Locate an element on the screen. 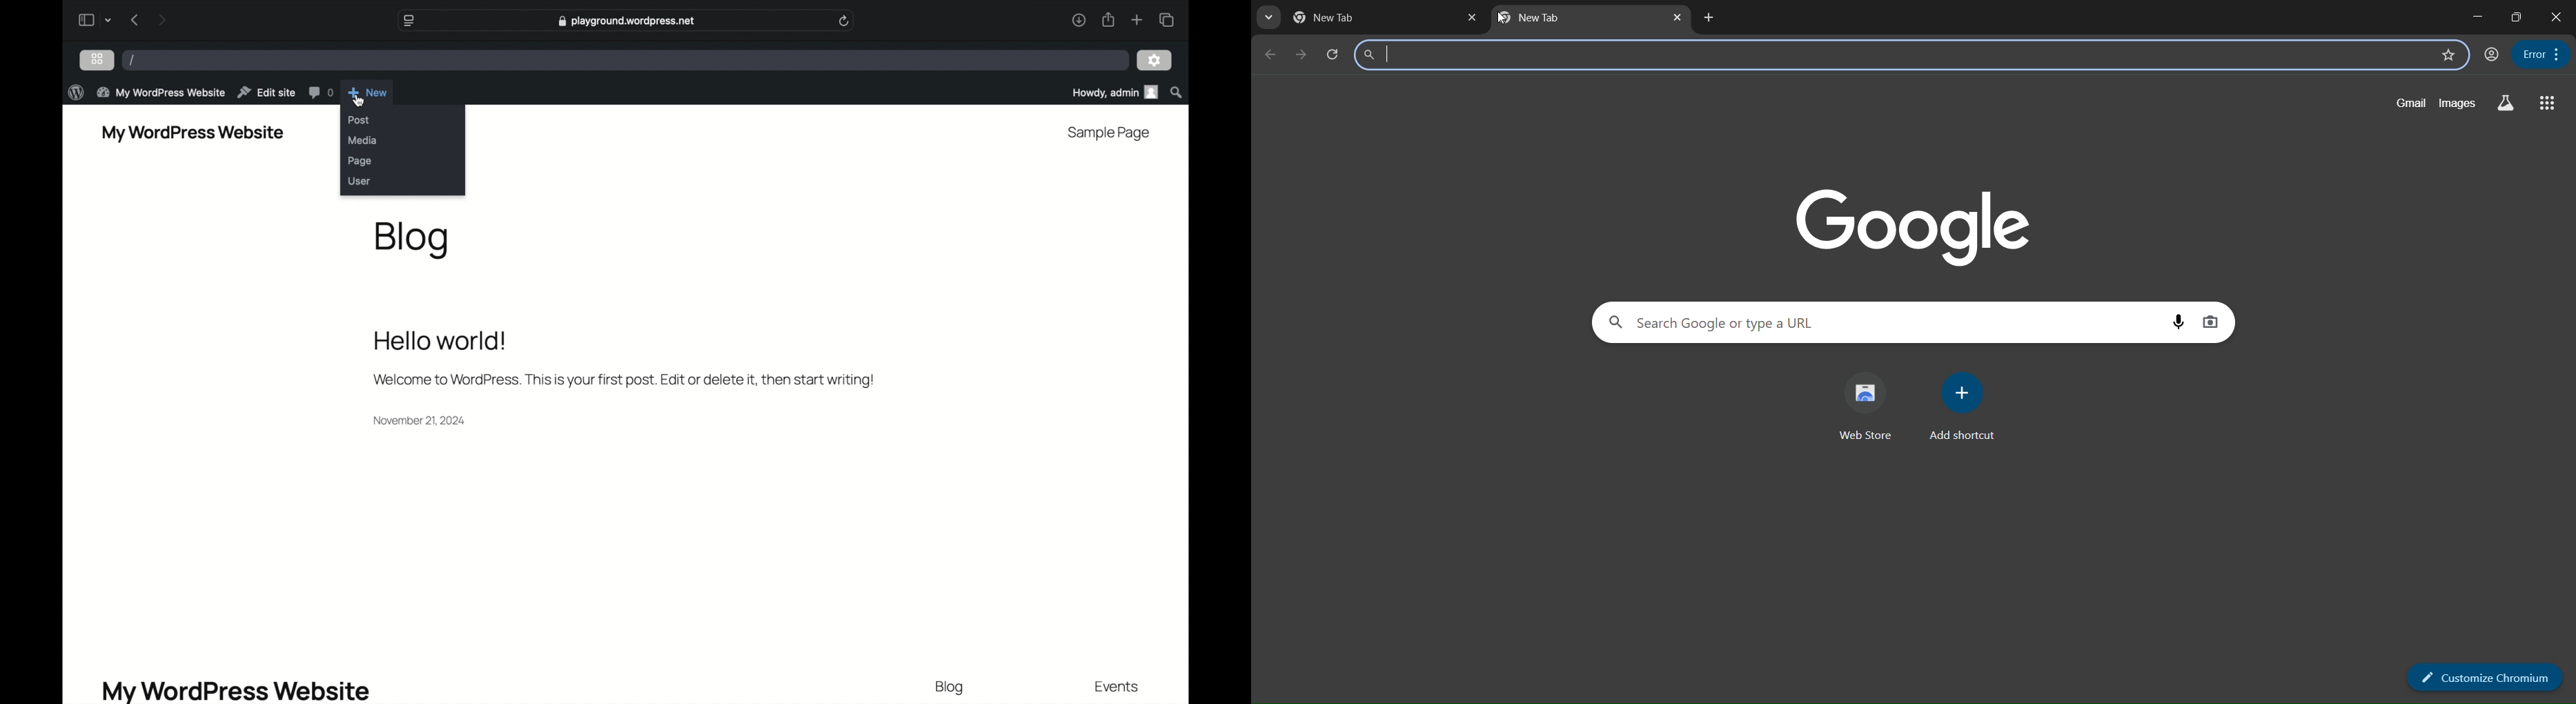 This screenshot has height=728, width=2576. tab group picker is located at coordinates (108, 21).